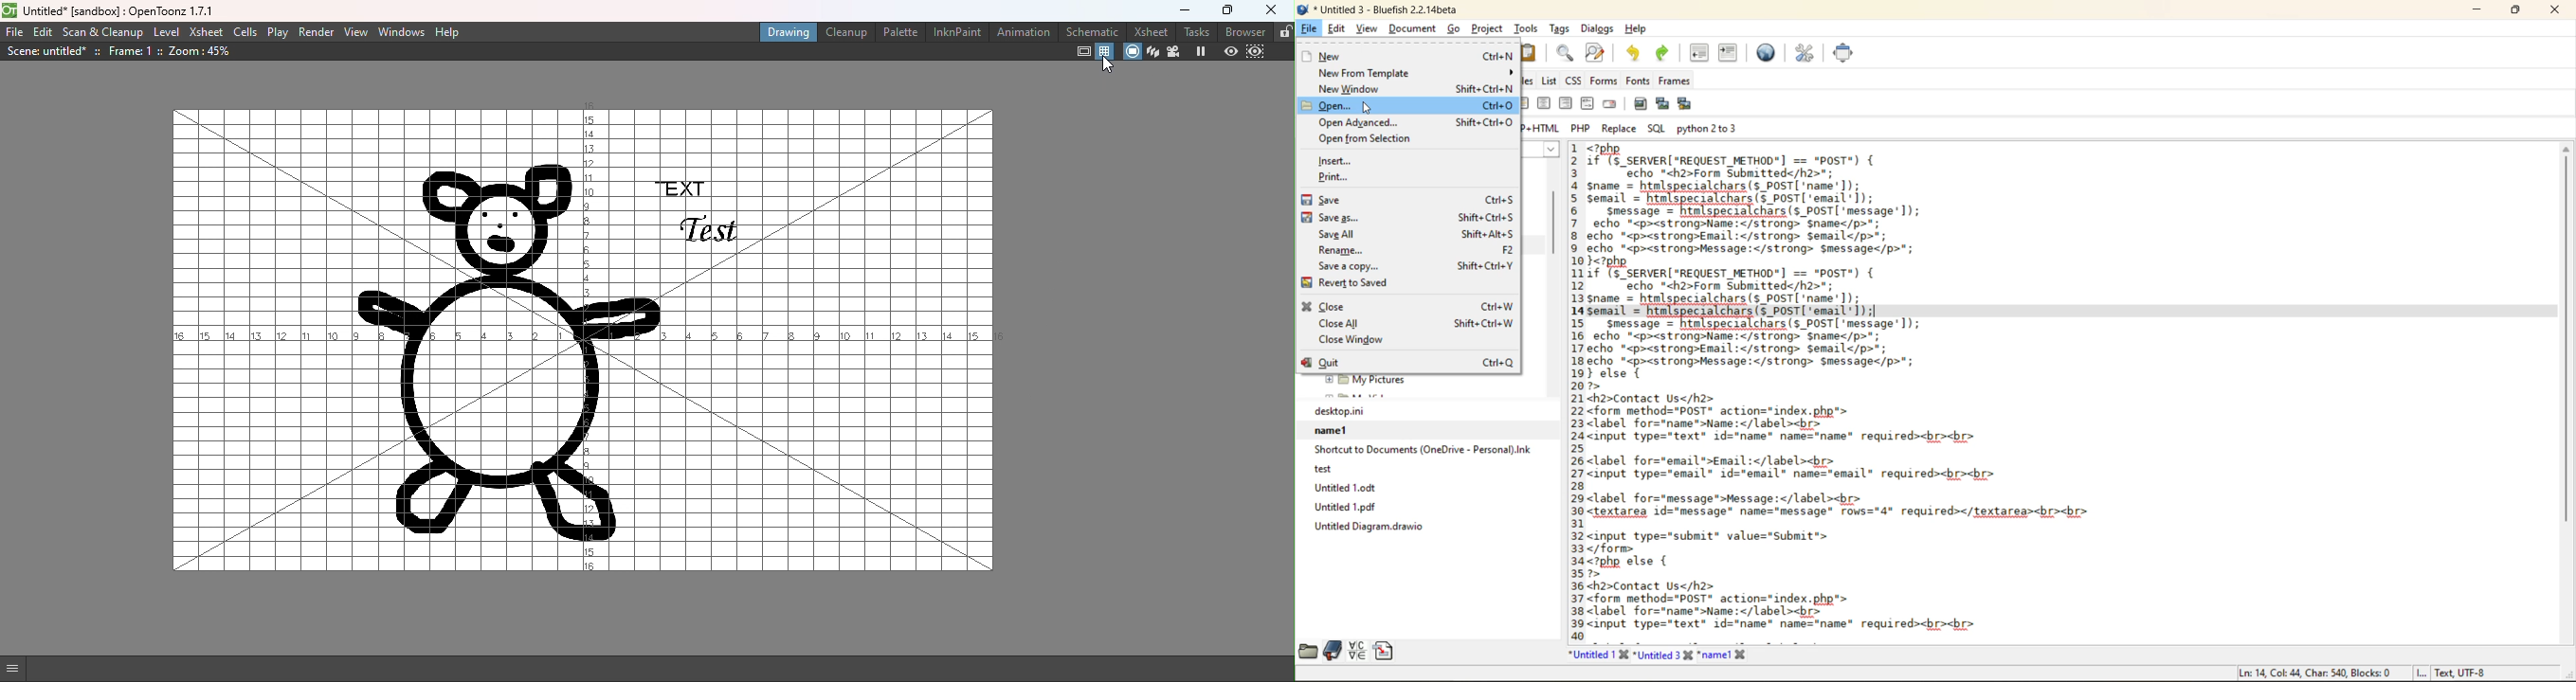 The image size is (2576, 700). What do you see at coordinates (1349, 284) in the screenshot?
I see `revert to saved` at bounding box center [1349, 284].